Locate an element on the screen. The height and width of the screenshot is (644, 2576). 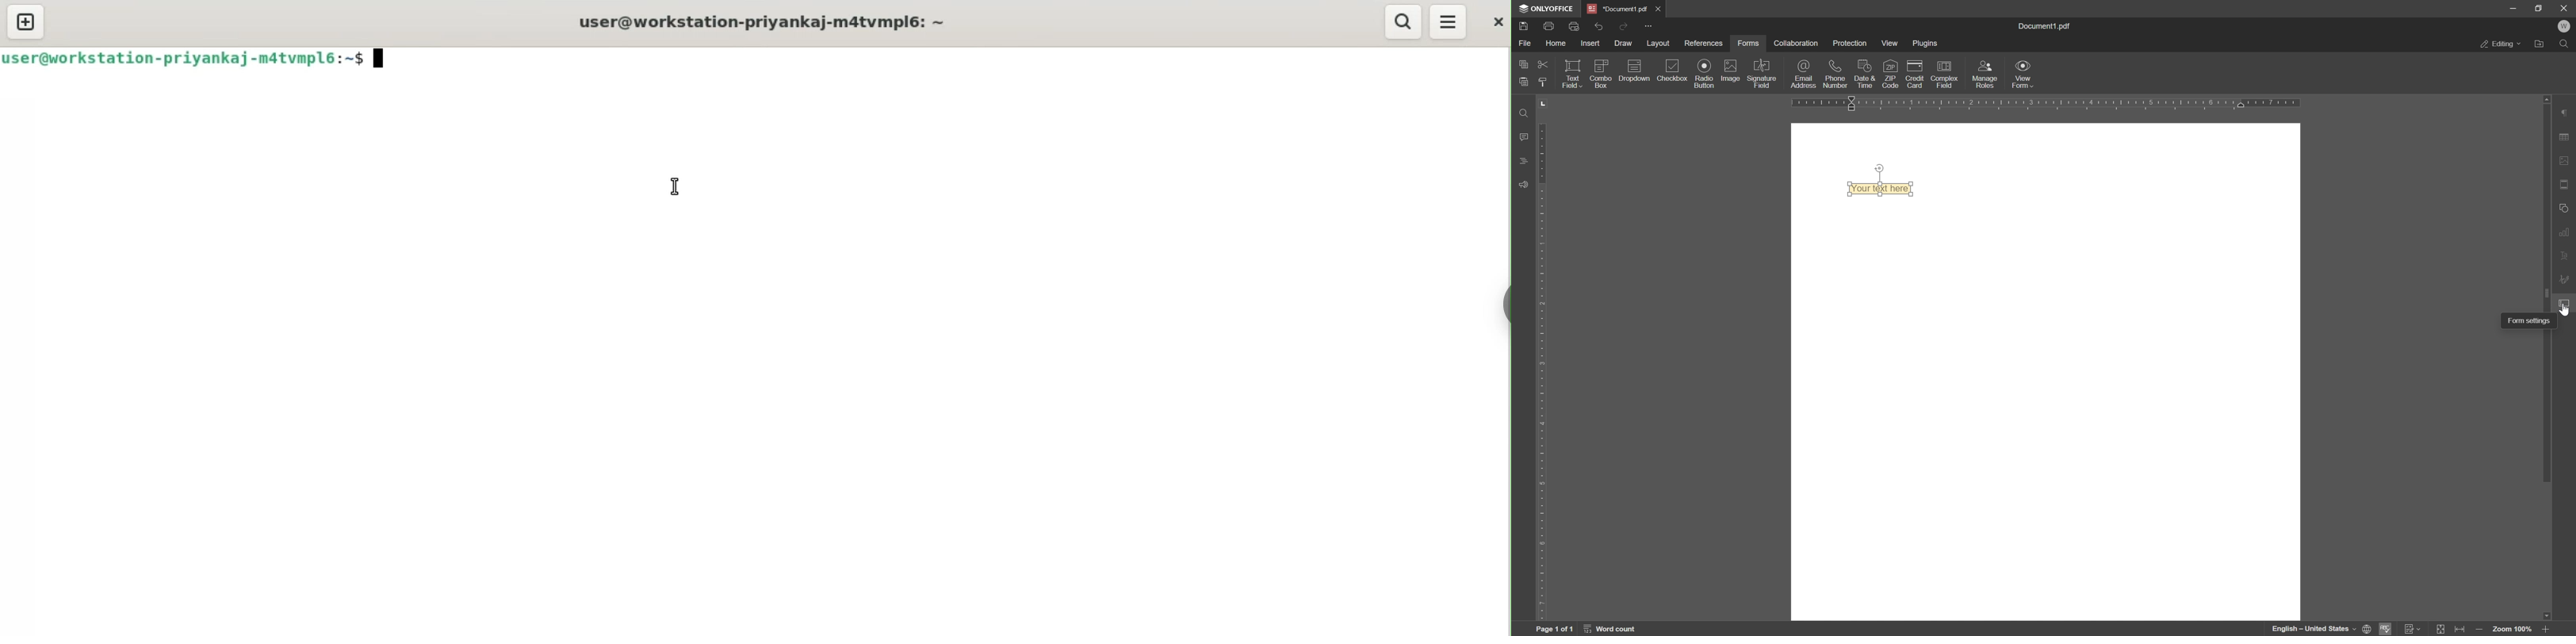
*document1.pdf is located at coordinates (1616, 7).